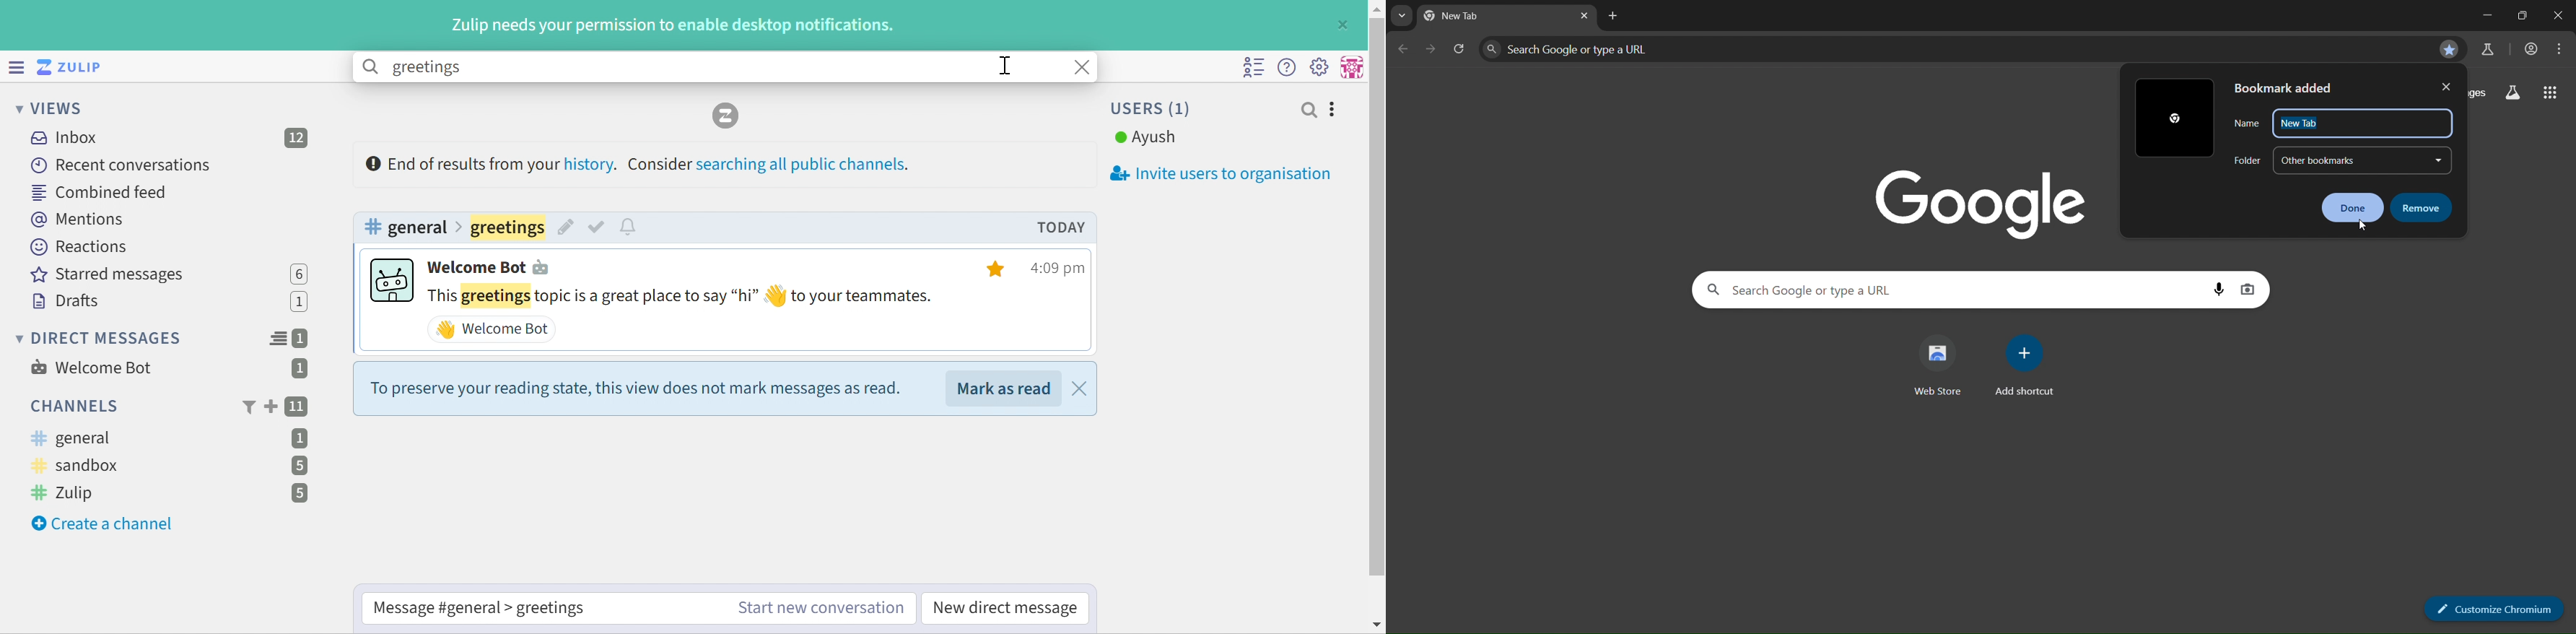  I want to click on Filter channels, so click(248, 408).